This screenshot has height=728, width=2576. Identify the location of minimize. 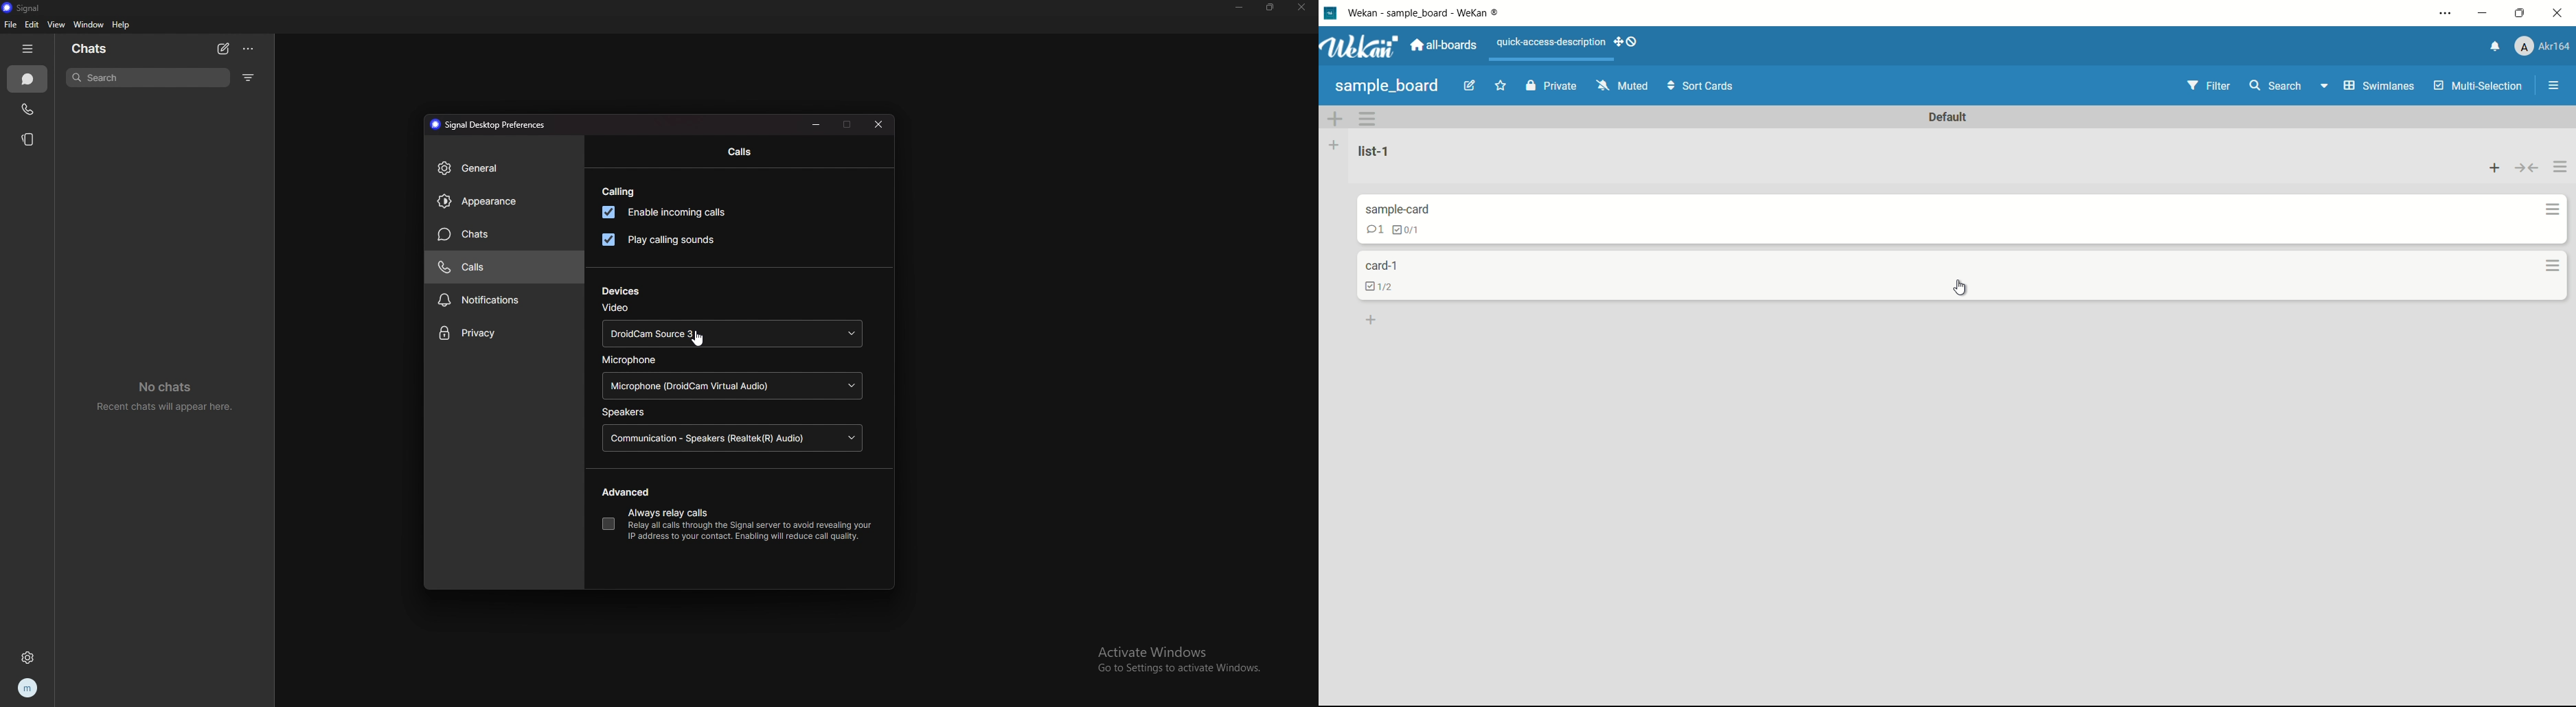
(1240, 8).